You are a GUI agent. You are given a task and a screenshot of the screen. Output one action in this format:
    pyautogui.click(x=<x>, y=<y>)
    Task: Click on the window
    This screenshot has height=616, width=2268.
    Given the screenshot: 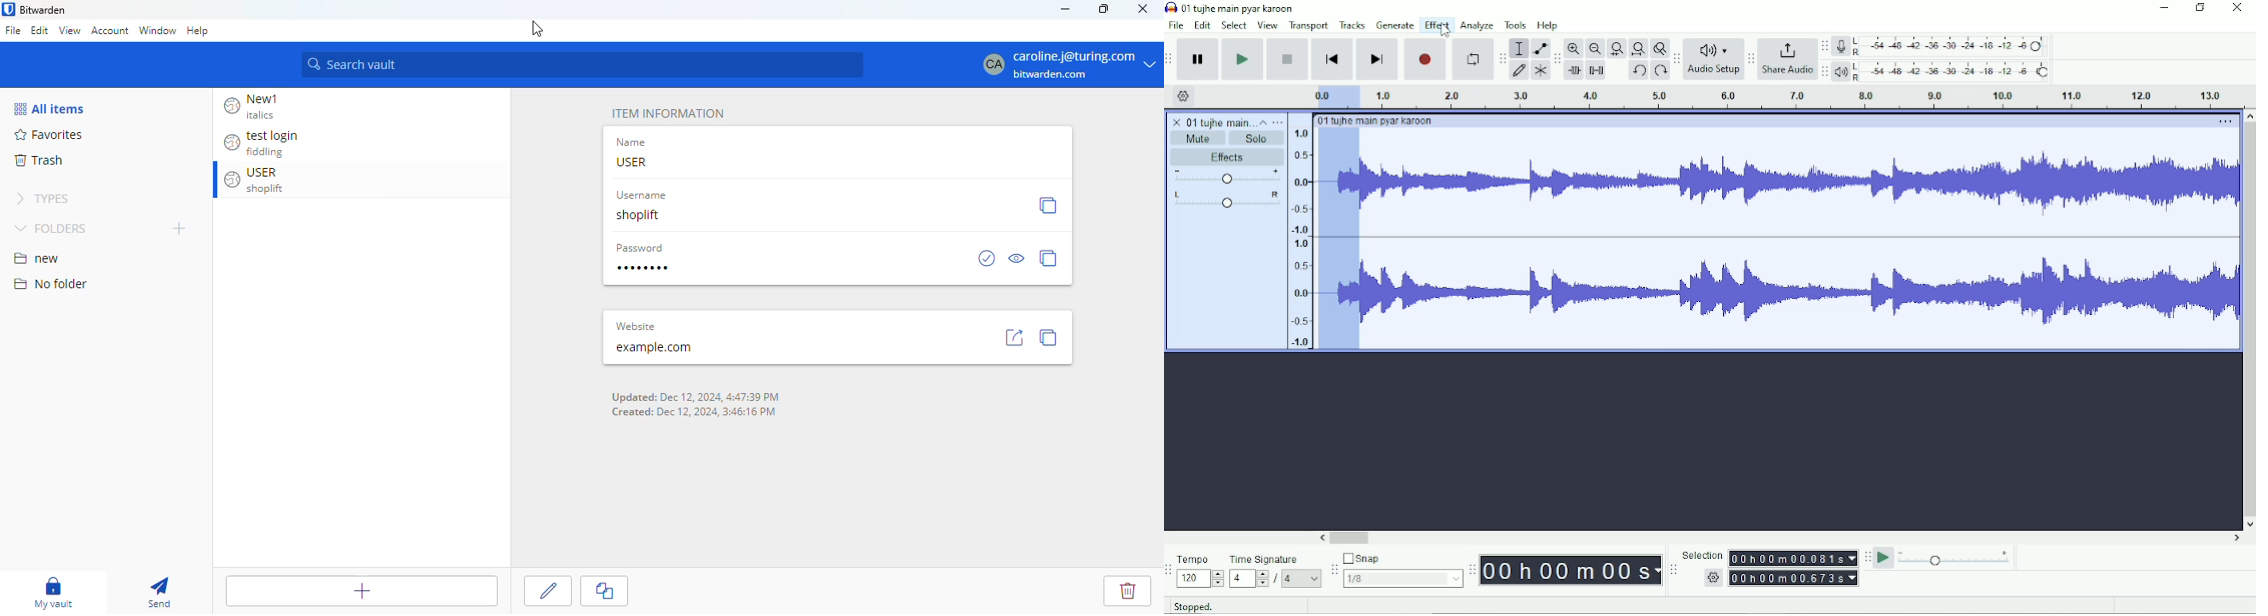 What is the action you would take?
    pyautogui.click(x=159, y=30)
    